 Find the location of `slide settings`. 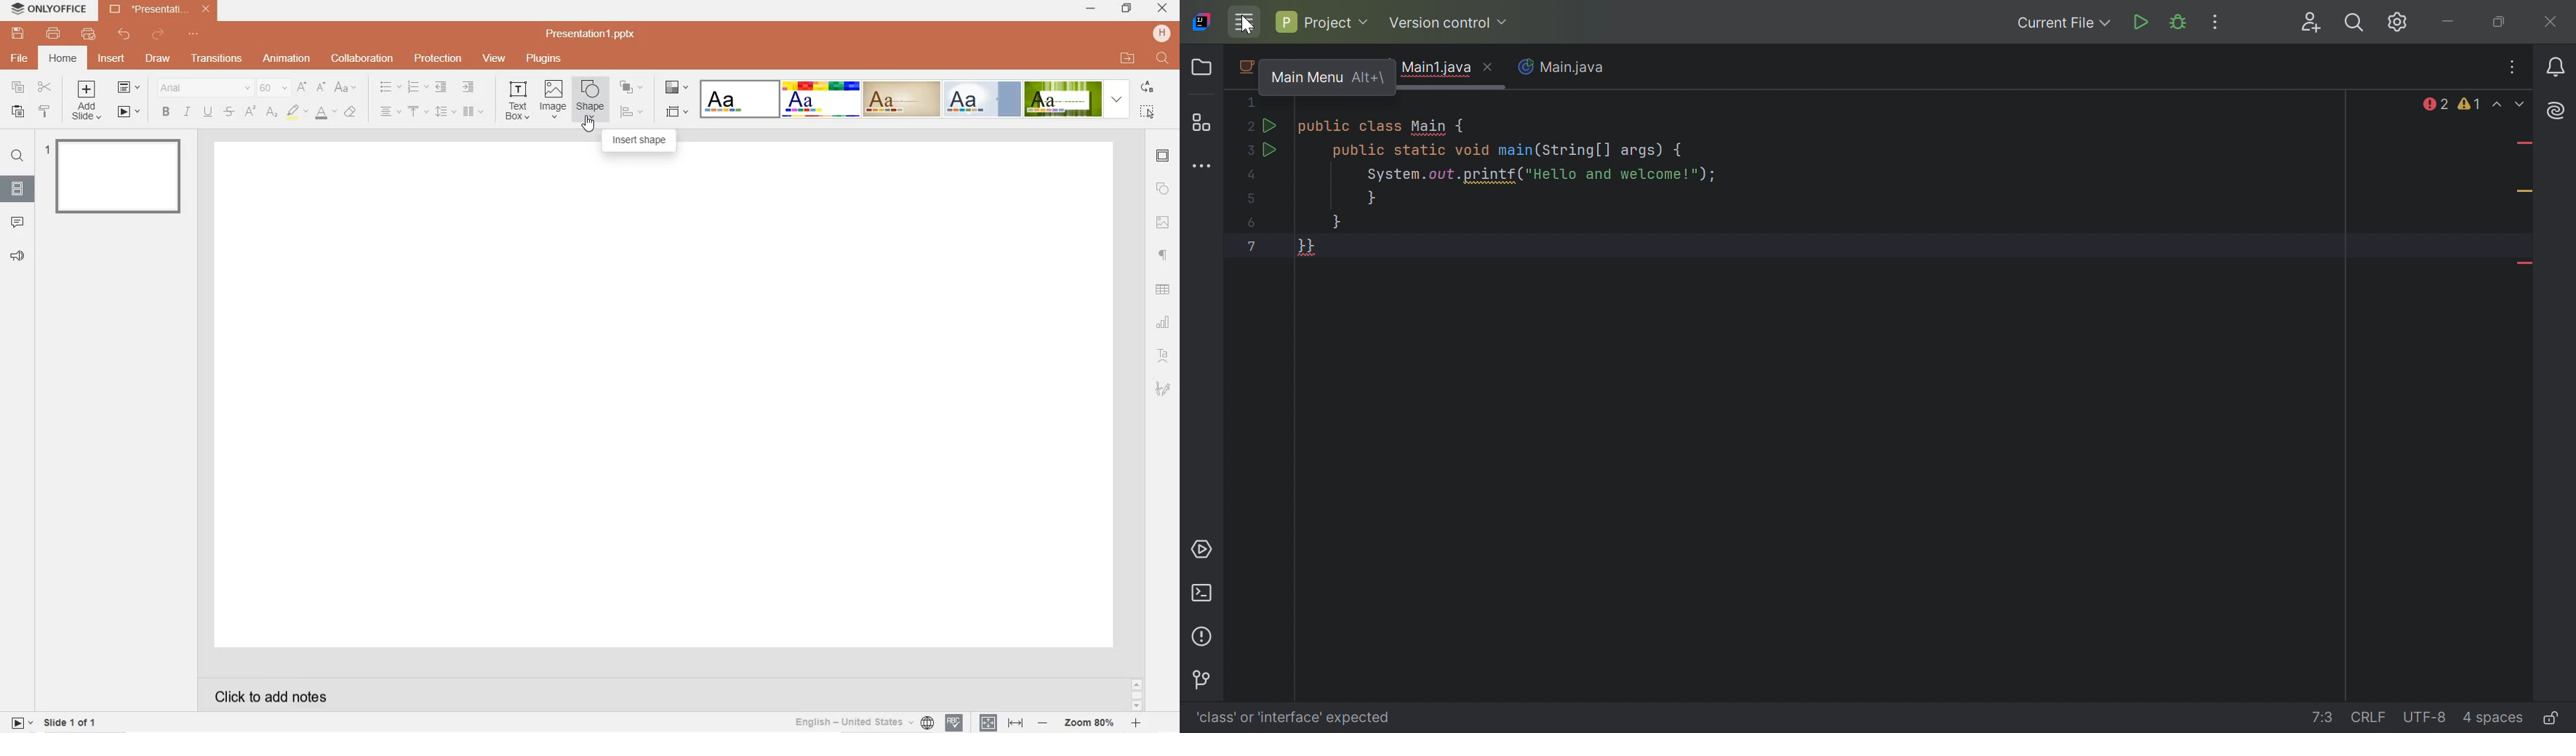

slide settings is located at coordinates (1164, 157).